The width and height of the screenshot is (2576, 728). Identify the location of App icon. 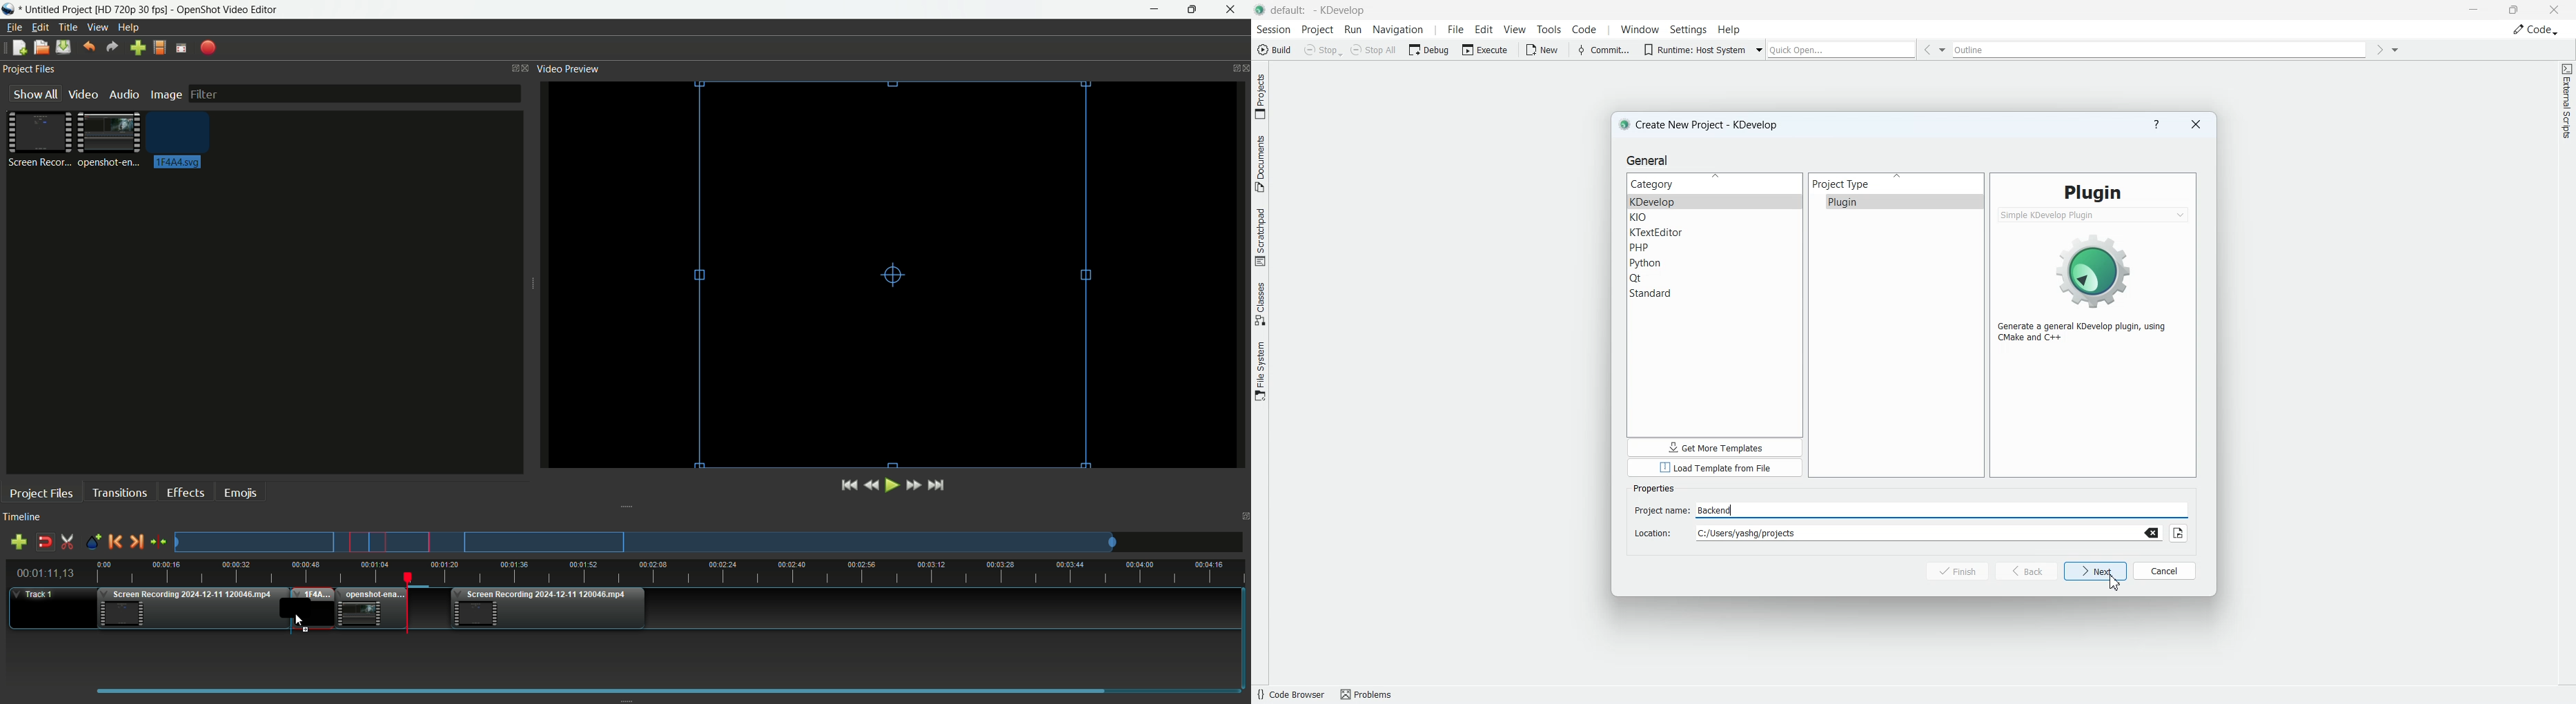
(10, 9).